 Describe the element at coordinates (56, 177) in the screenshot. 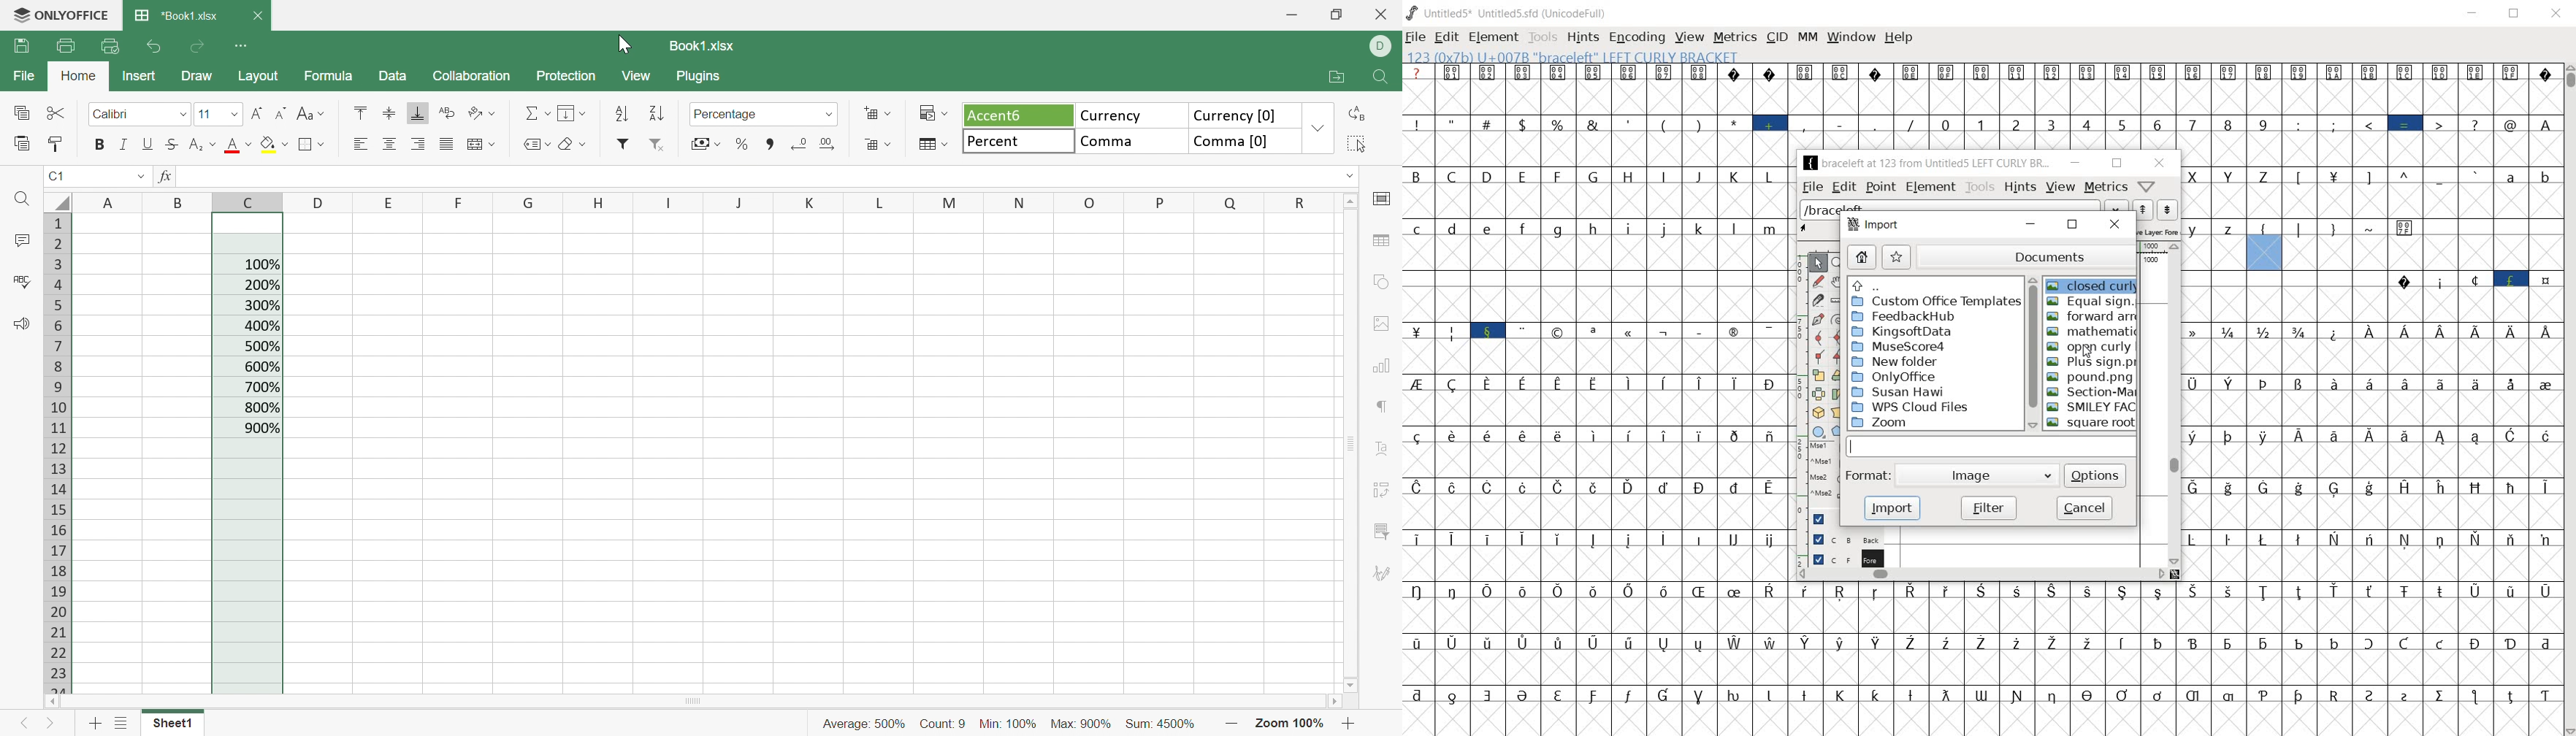

I see `C1` at that location.